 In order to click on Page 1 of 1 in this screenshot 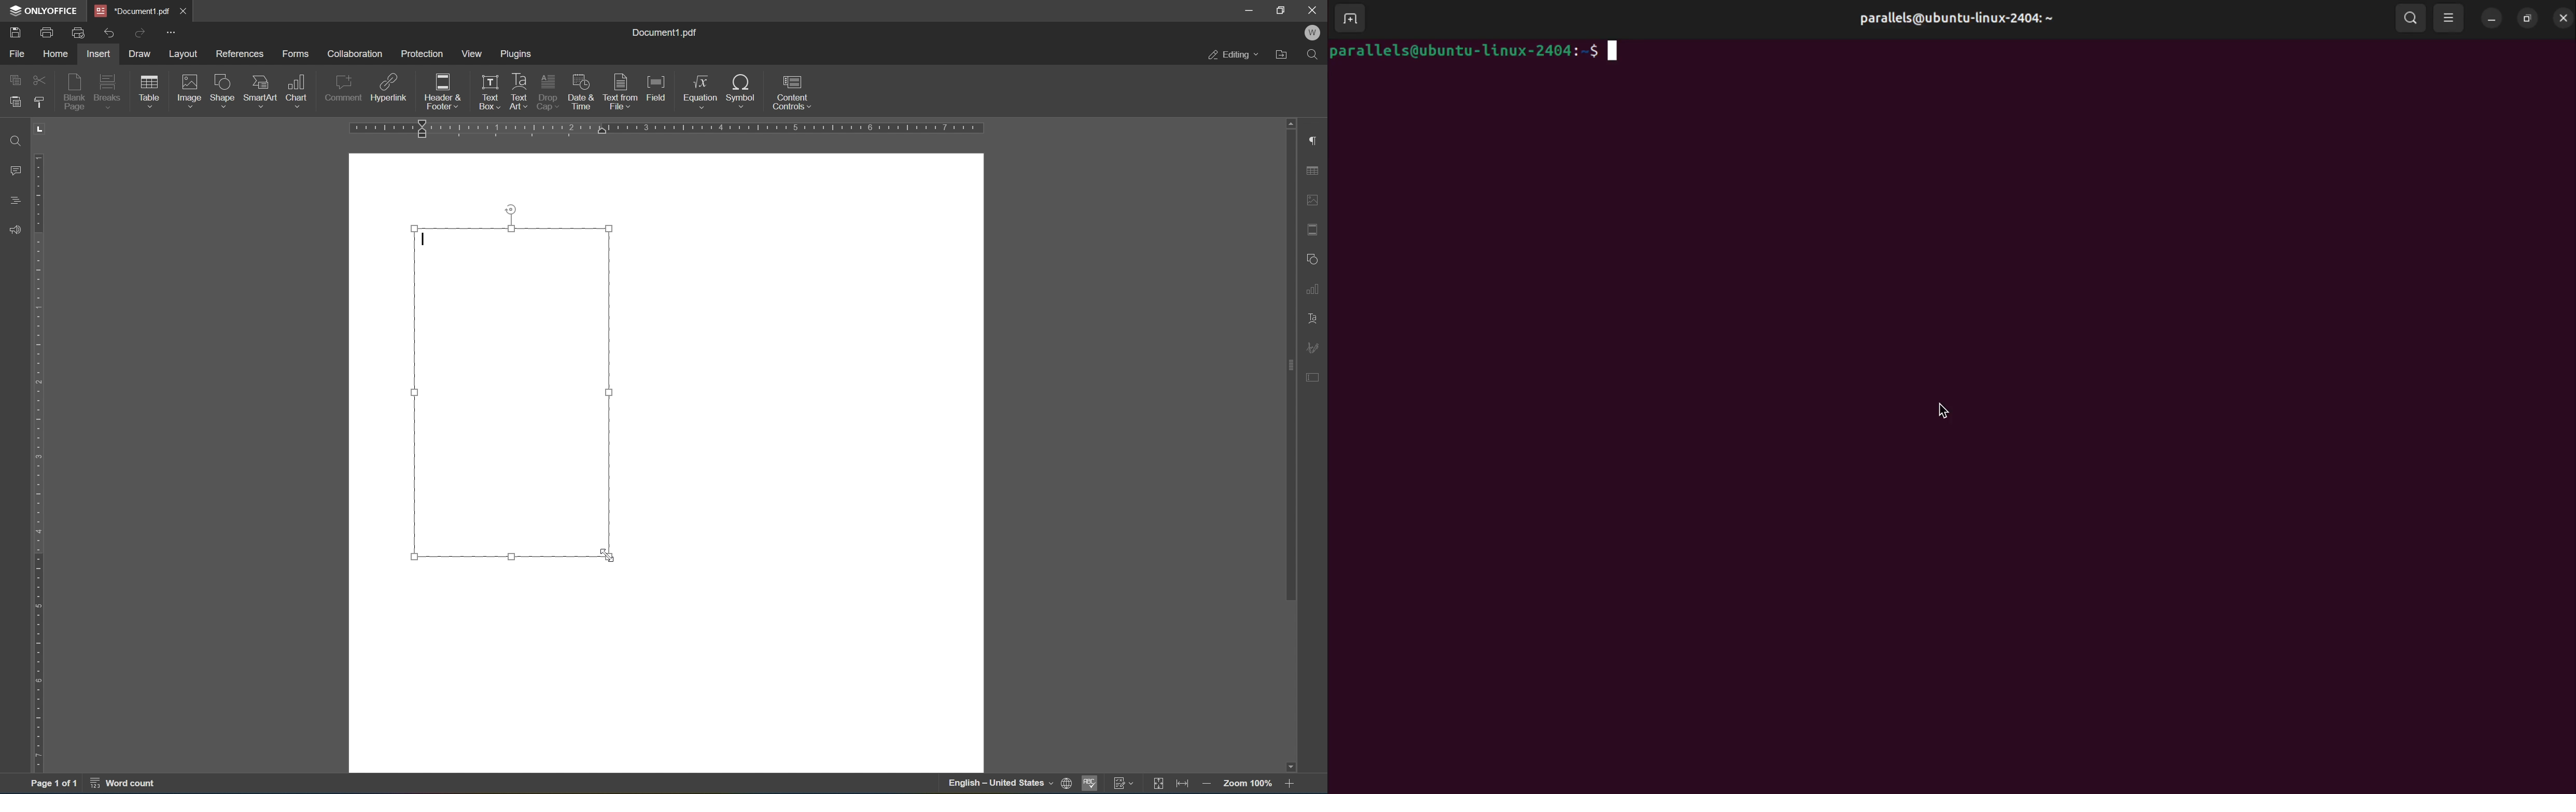, I will do `click(54, 785)`.